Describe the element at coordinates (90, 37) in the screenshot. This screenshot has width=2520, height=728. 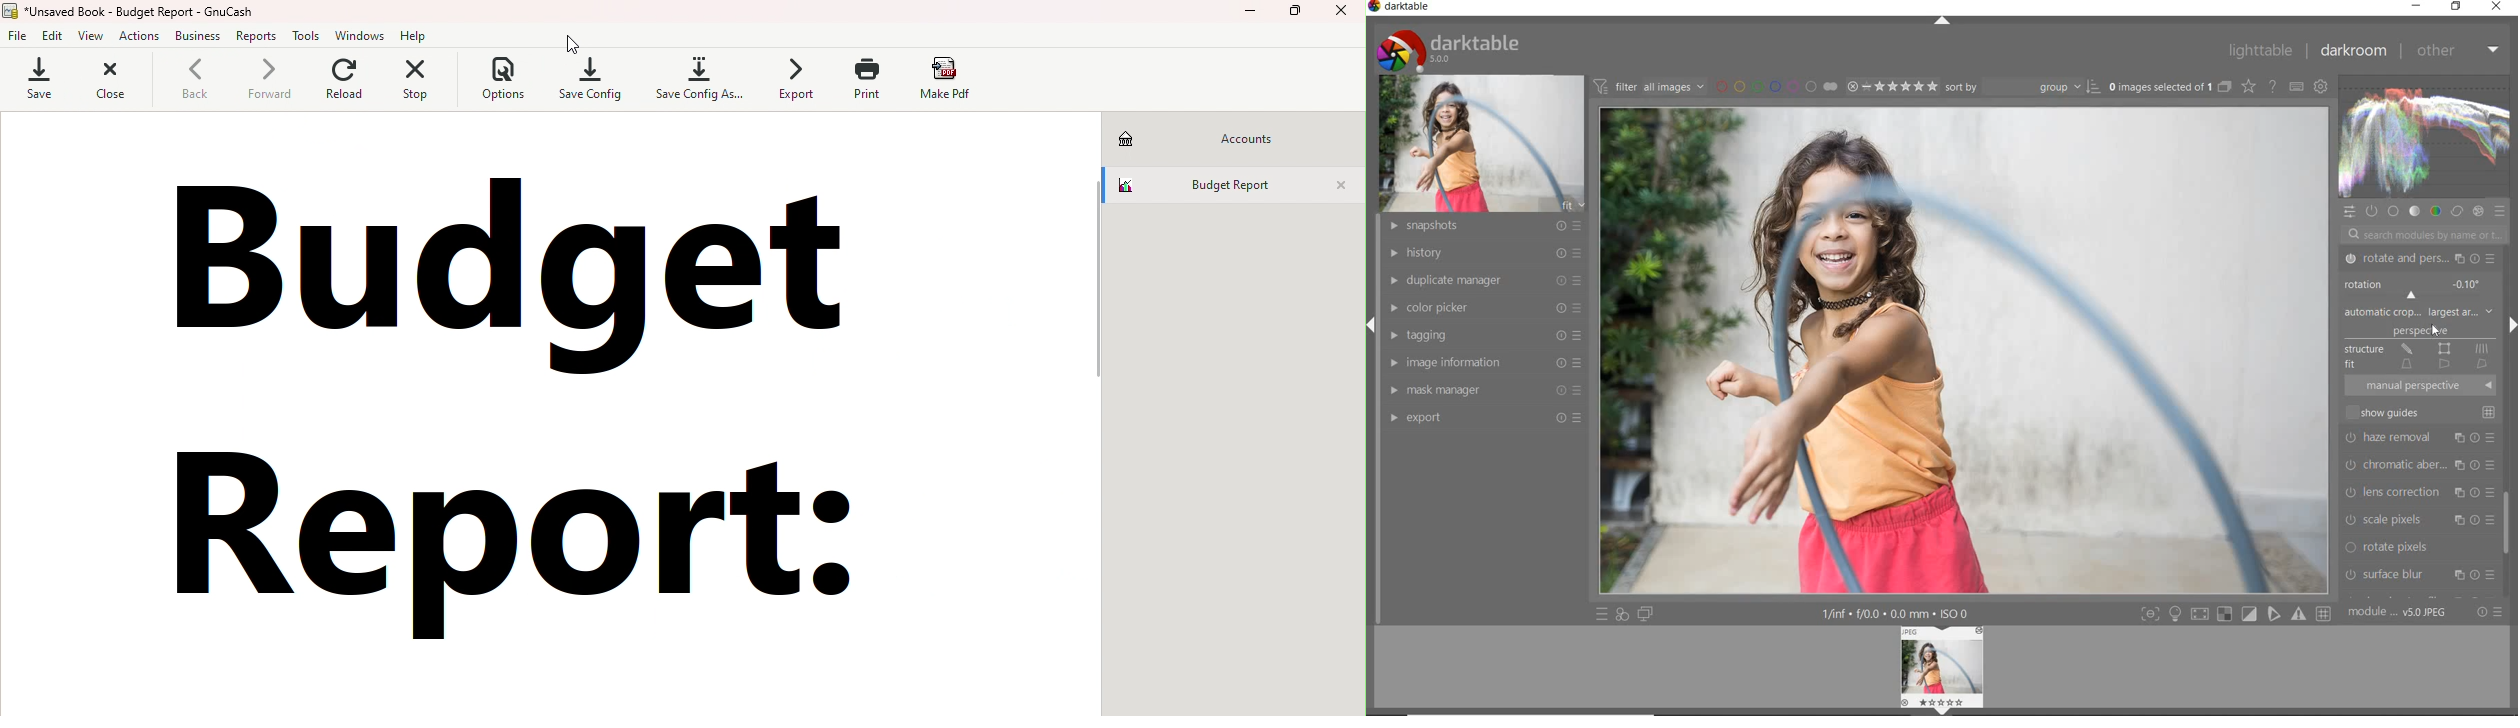
I see `View` at that location.